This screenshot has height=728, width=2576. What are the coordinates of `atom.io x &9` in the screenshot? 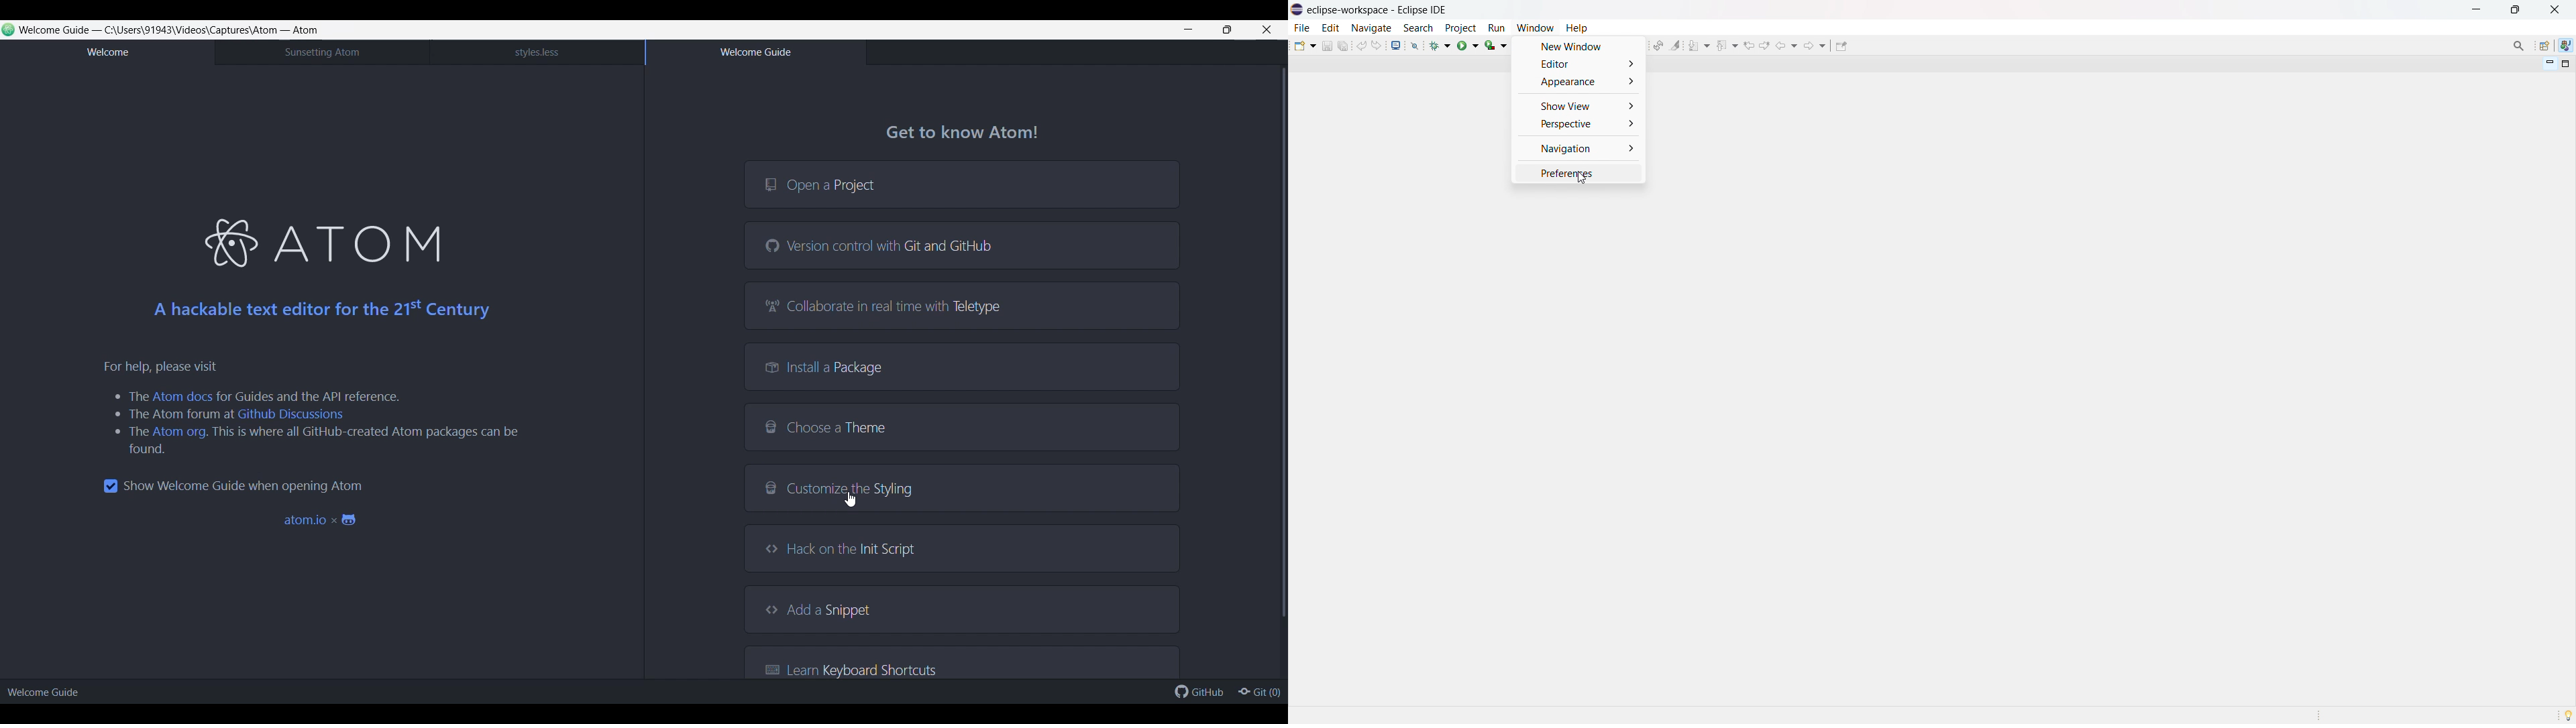 It's located at (327, 523).